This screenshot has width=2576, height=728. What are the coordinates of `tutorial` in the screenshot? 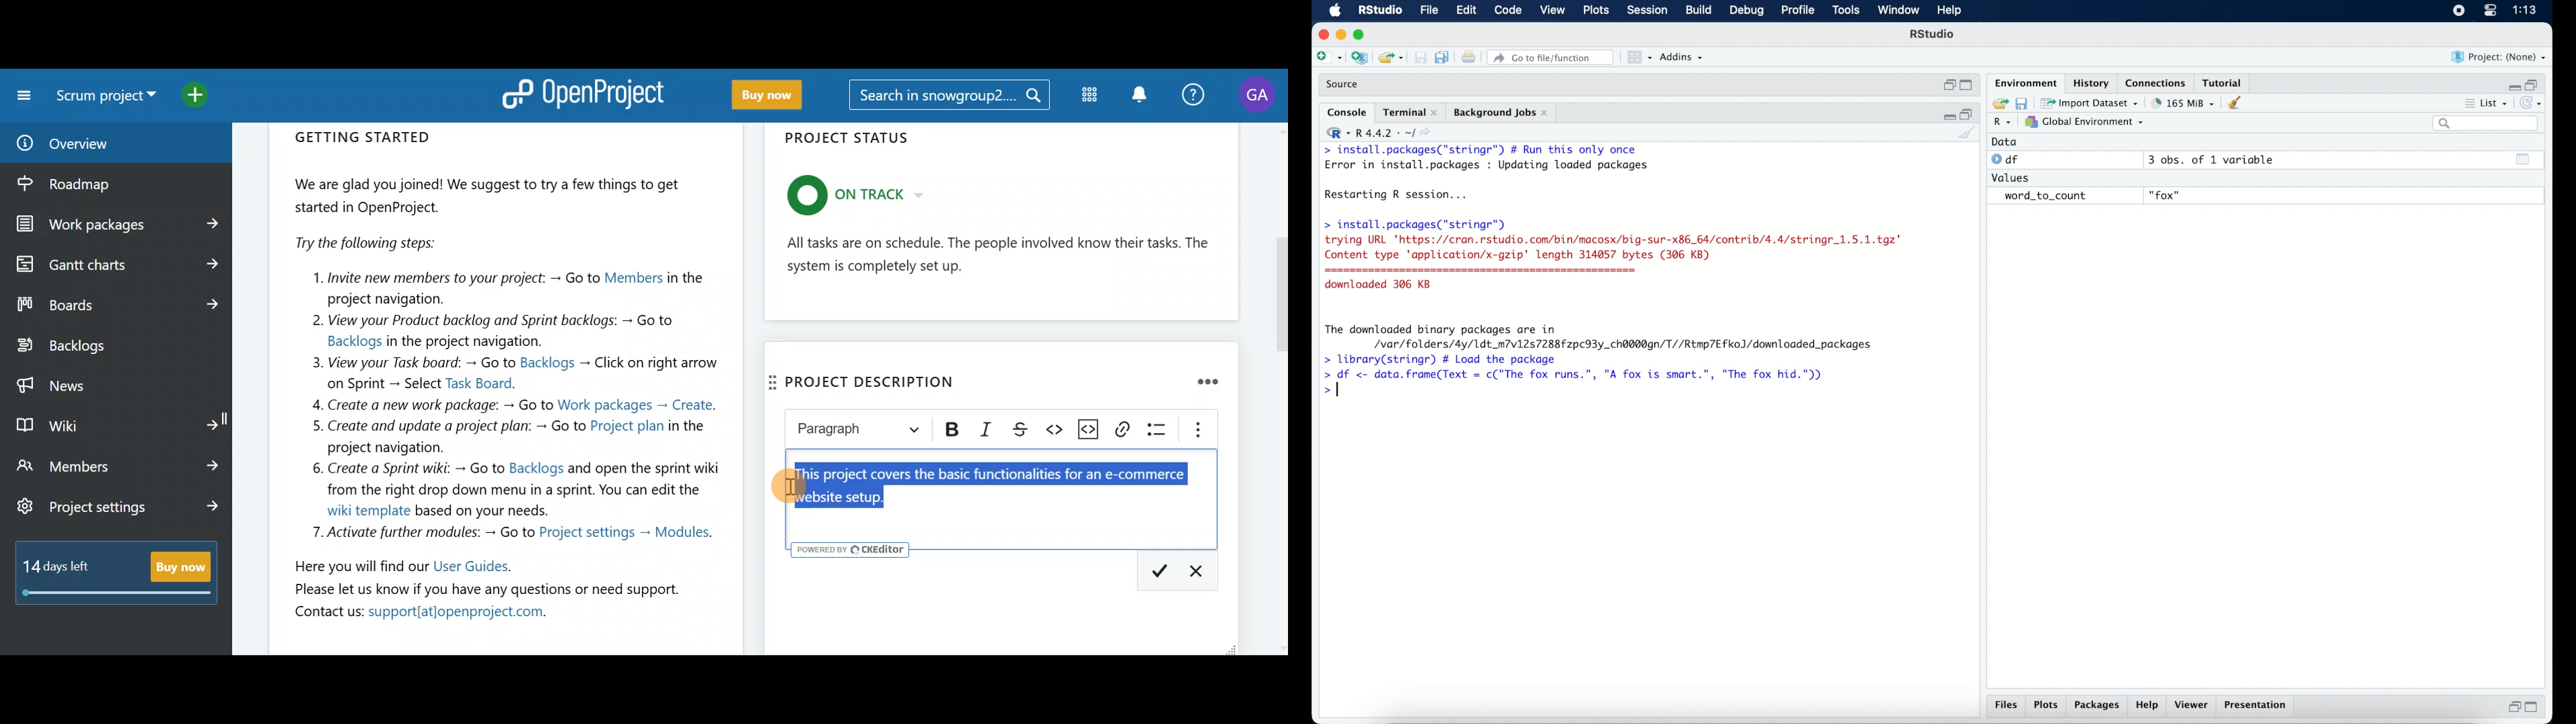 It's located at (2222, 81).